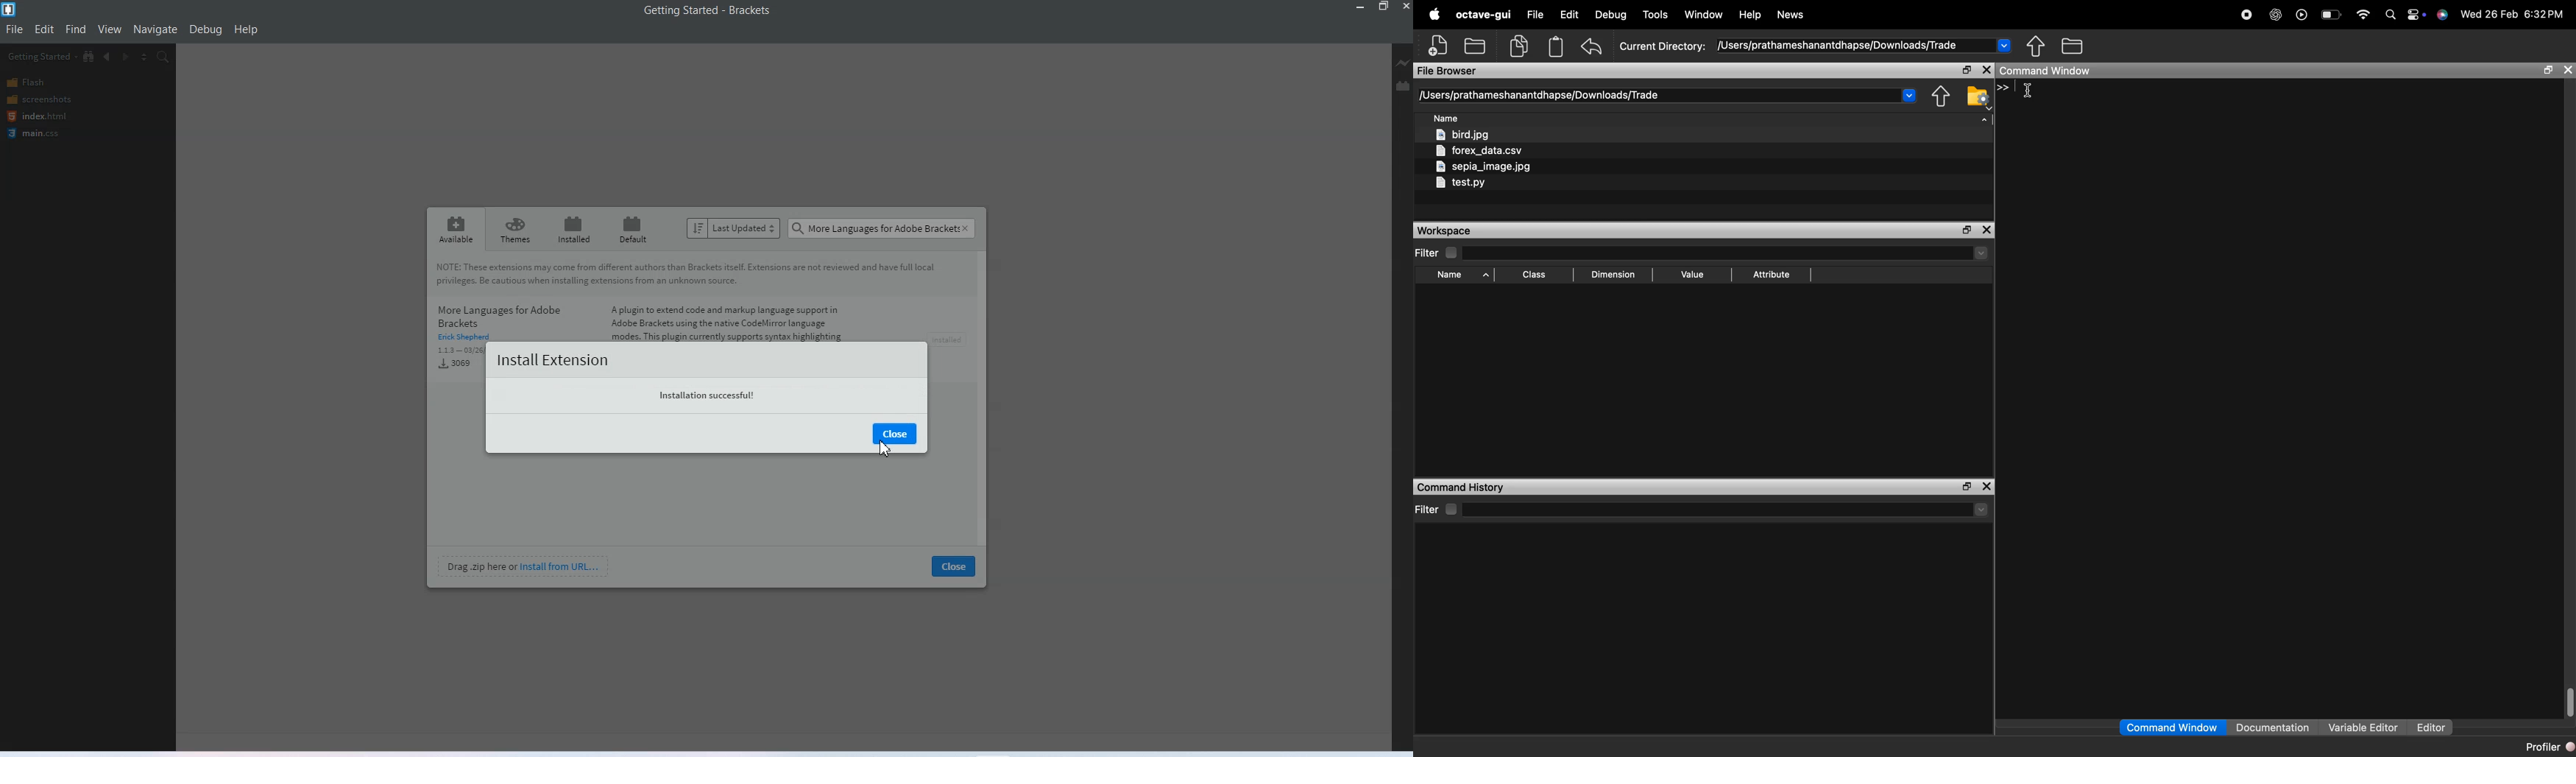  Describe the element at coordinates (1987, 487) in the screenshot. I see `close ` at that location.